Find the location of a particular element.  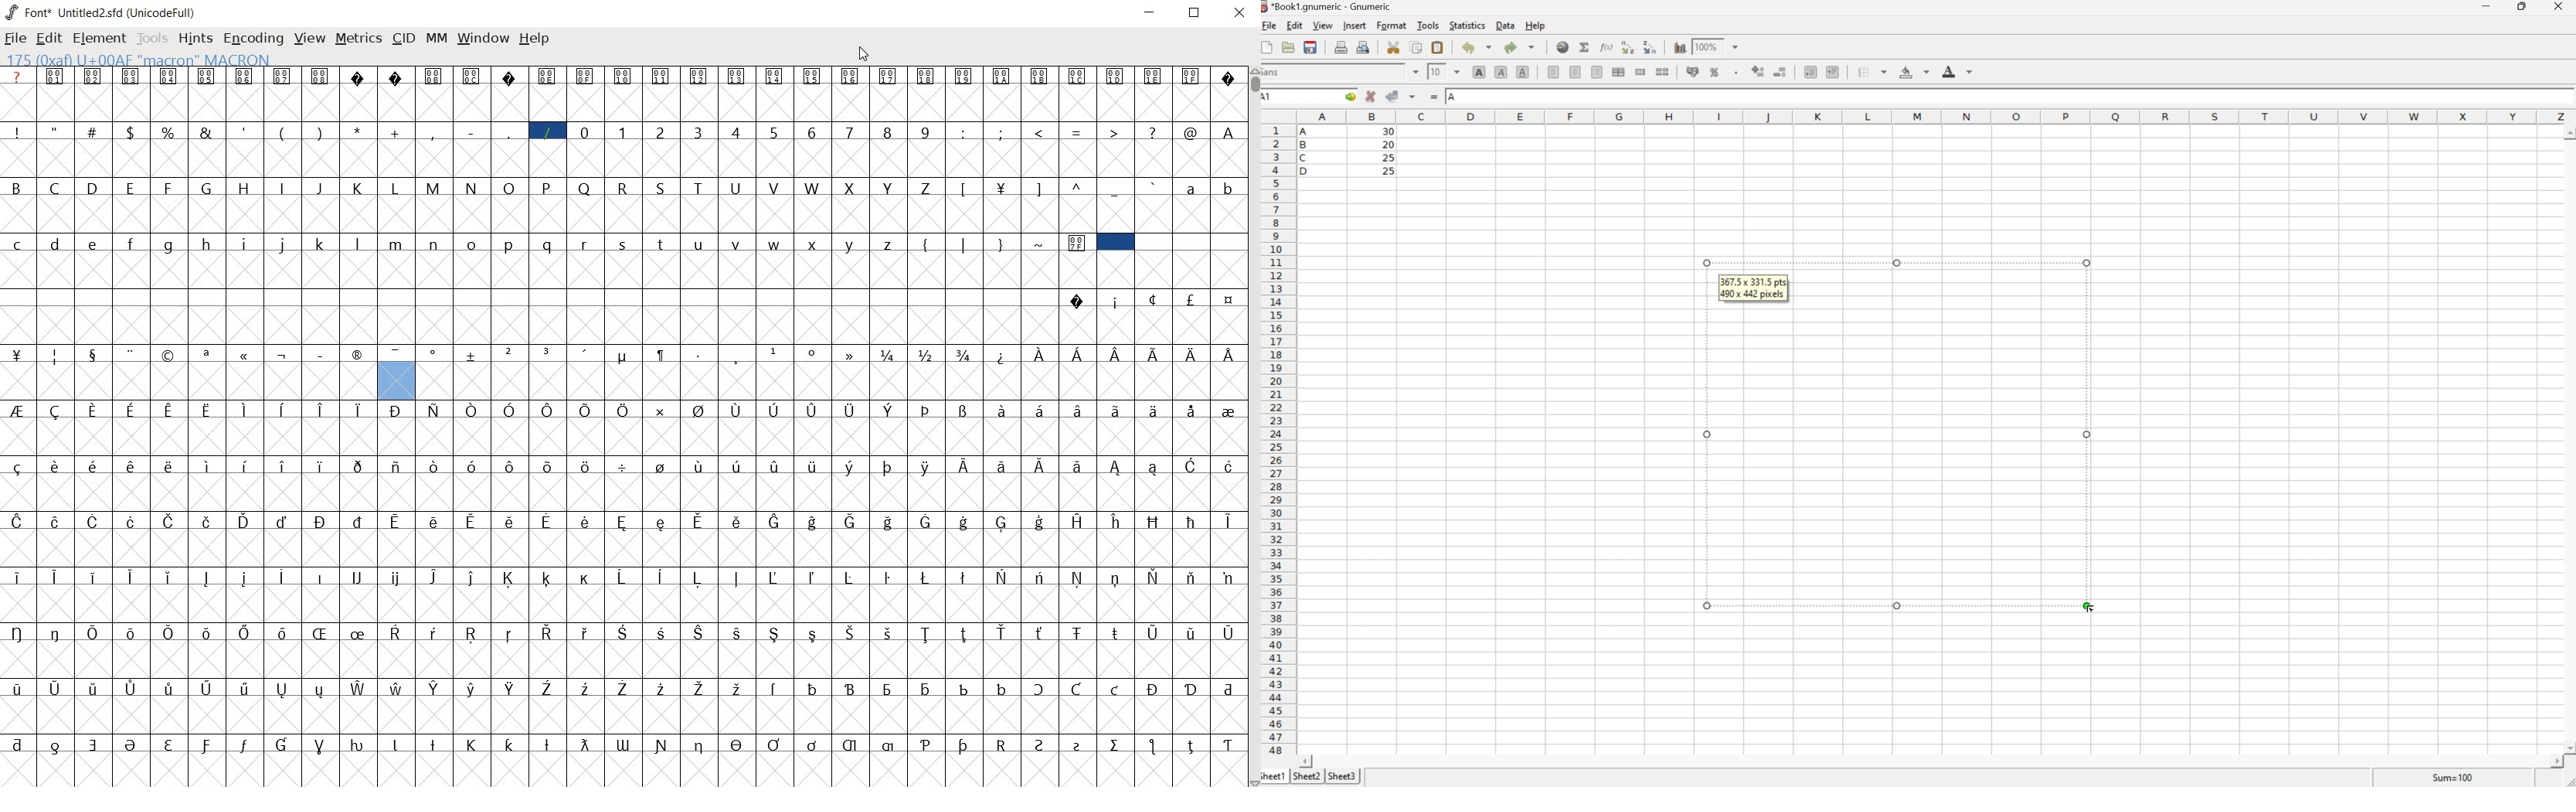

Minimize is located at coordinates (1150, 14).